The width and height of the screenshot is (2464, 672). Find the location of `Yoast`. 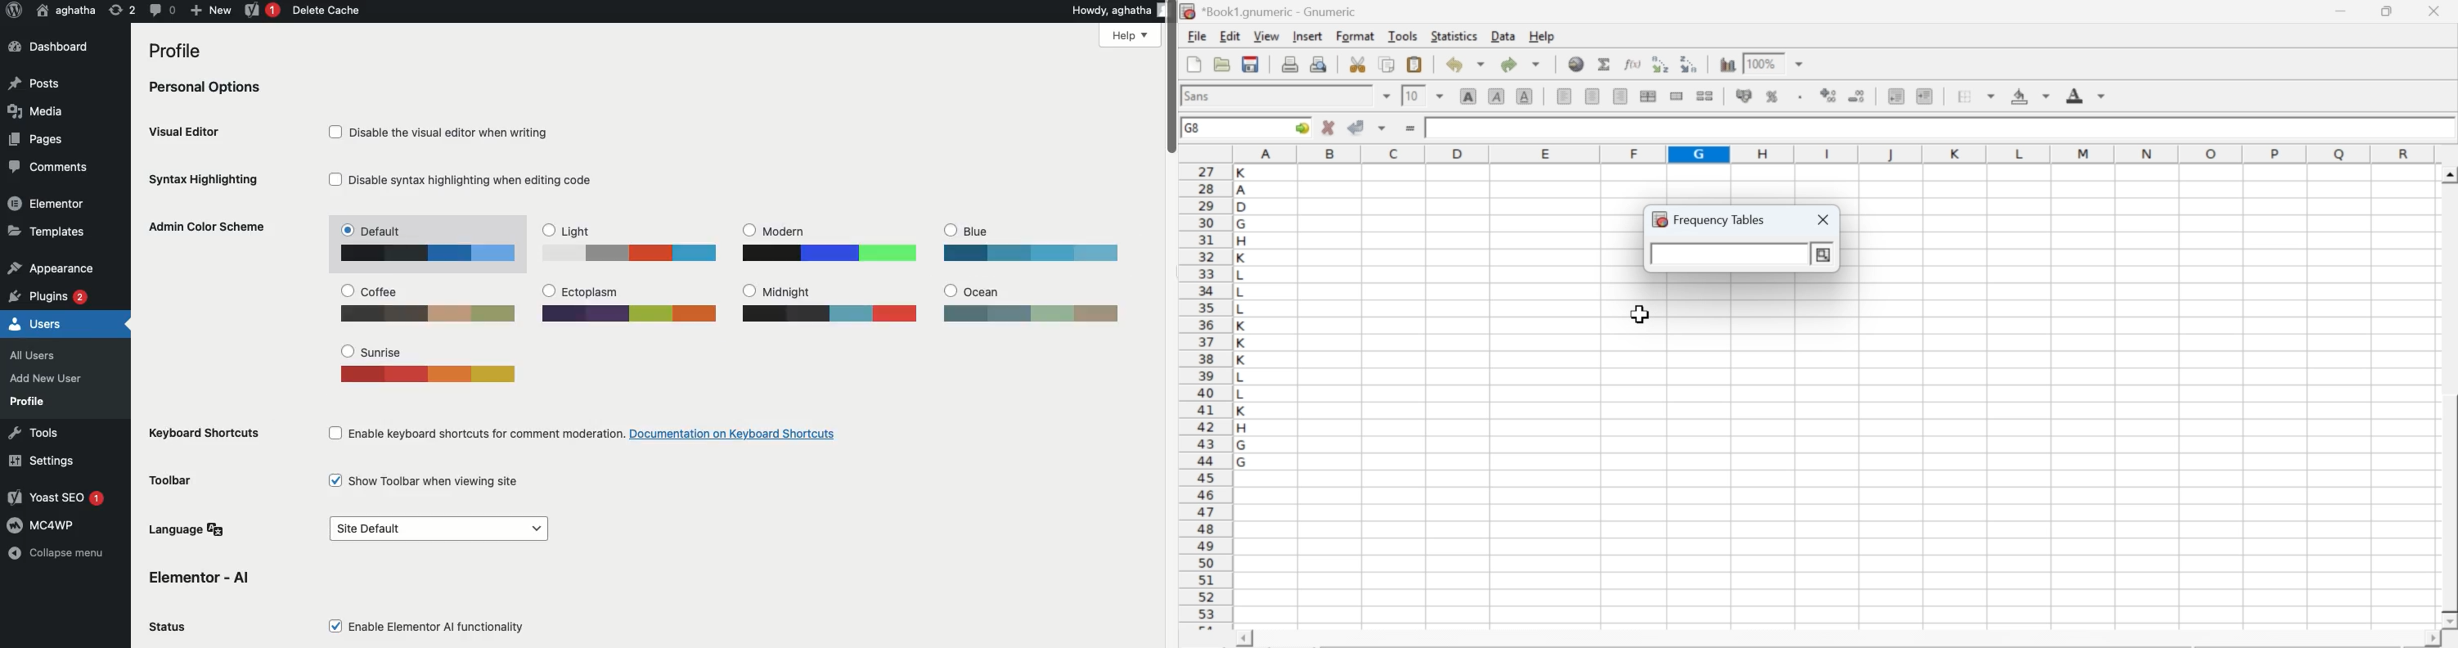

Yoast is located at coordinates (263, 11).